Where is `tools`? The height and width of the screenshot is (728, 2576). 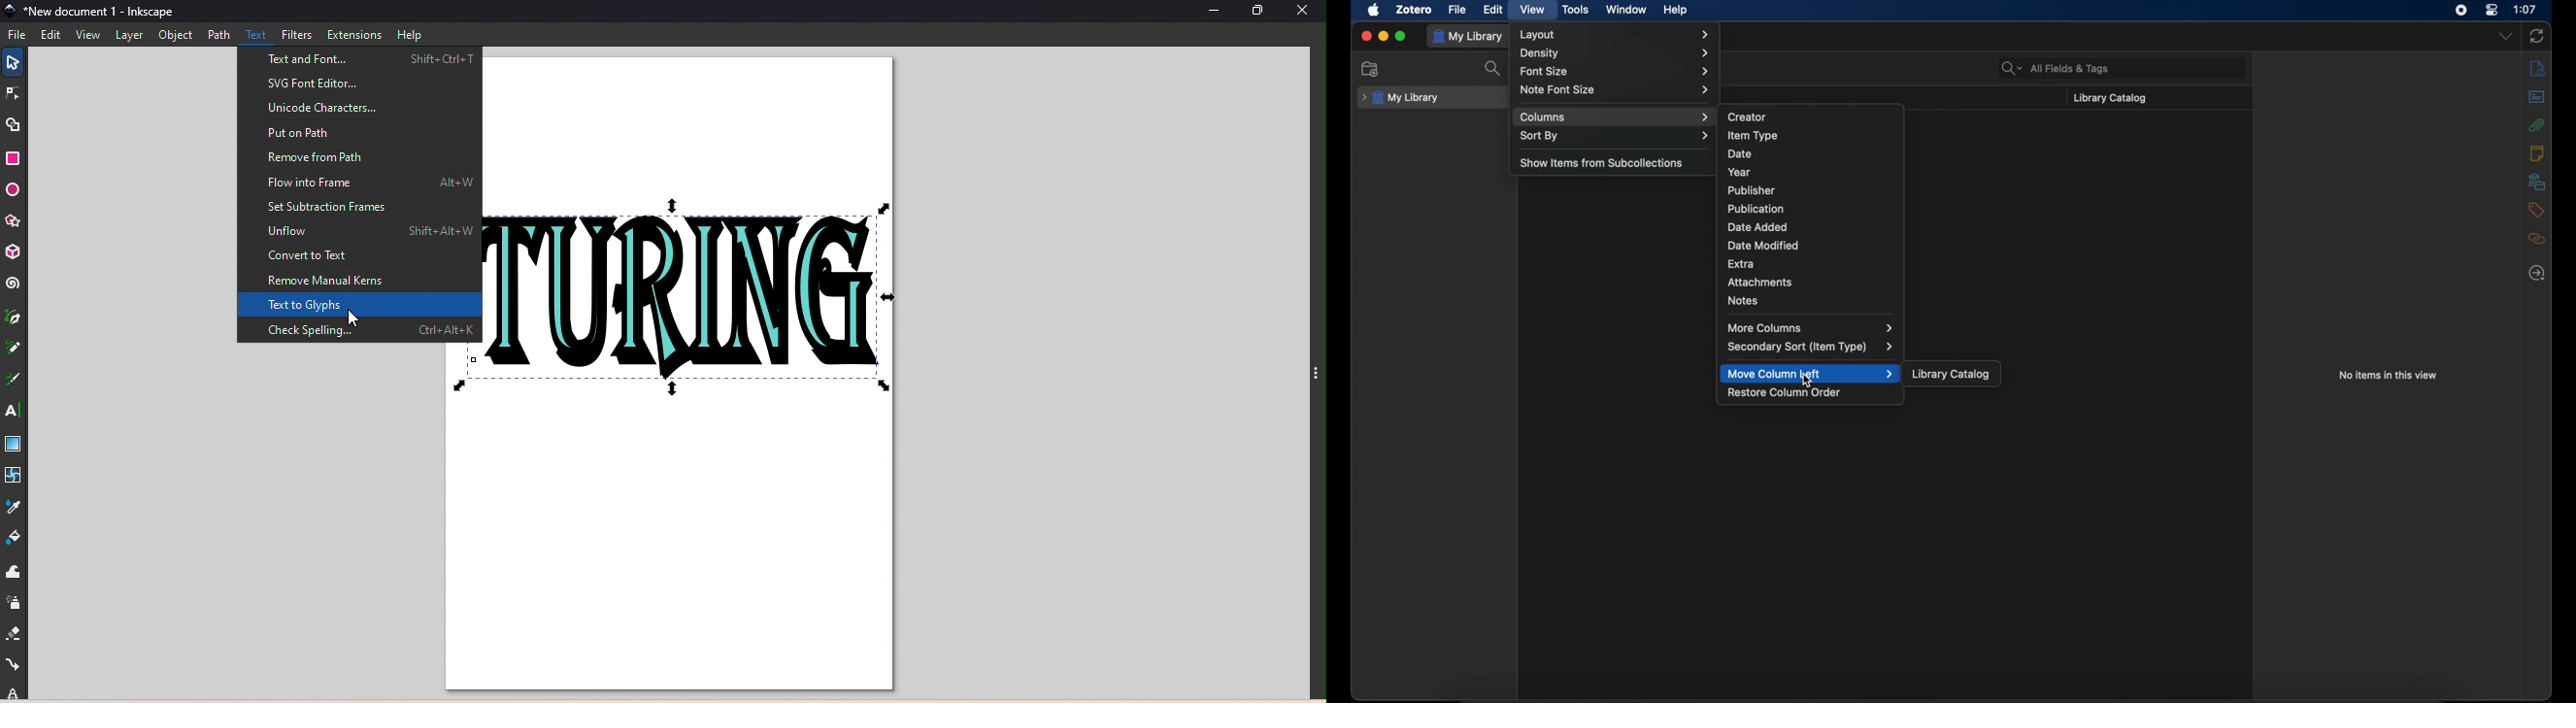 tools is located at coordinates (1576, 10).